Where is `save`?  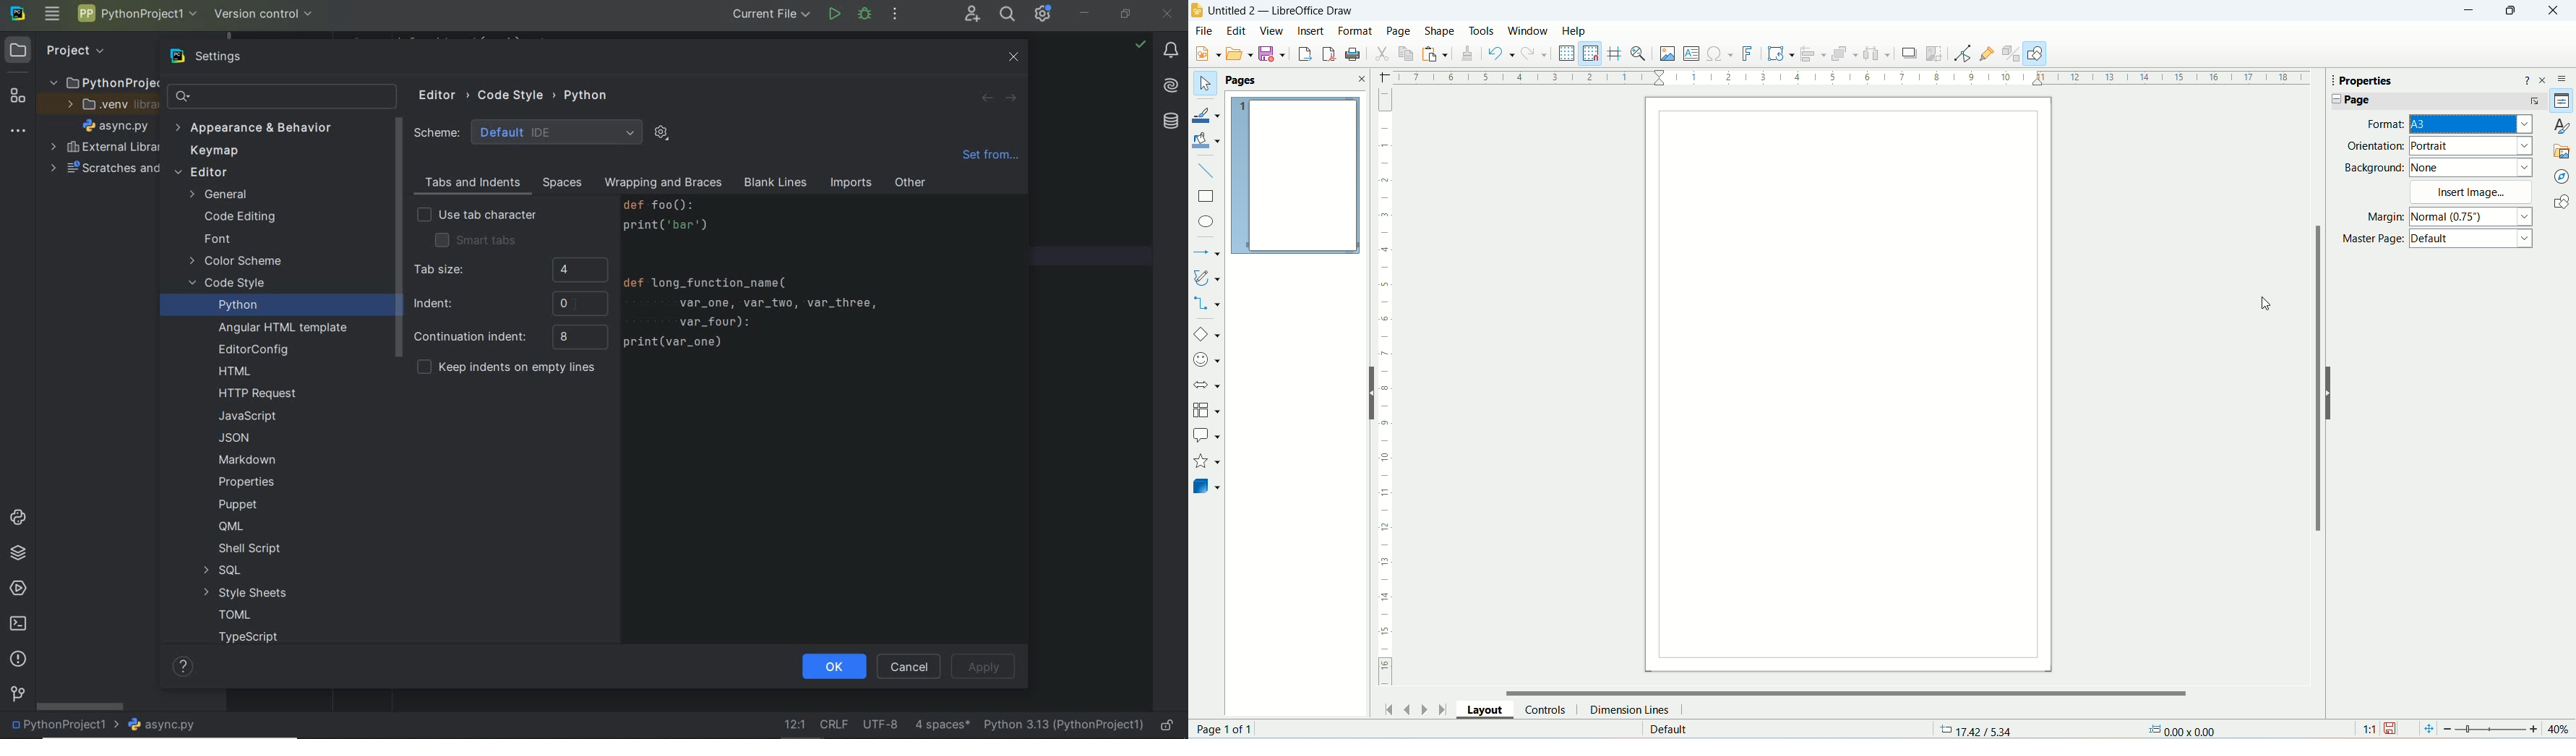
save is located at coordinates (2390, 727).